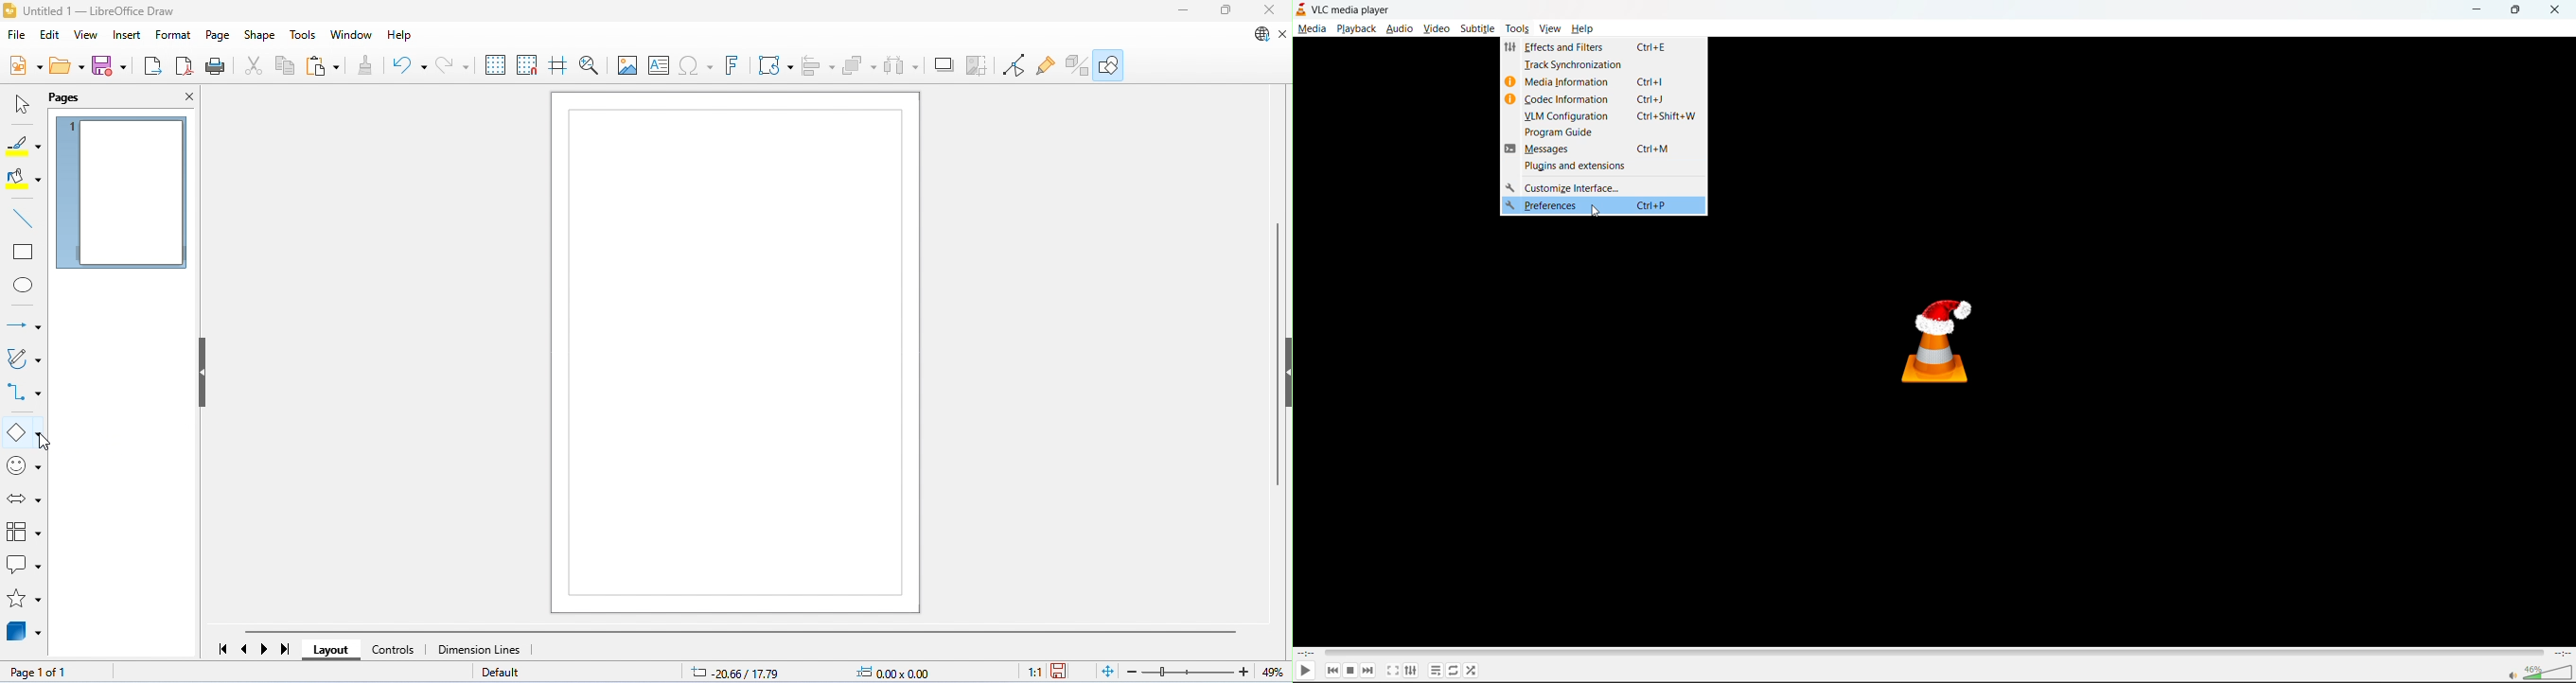 Image resolution: width=2576 pixels, height=700 pixels. I want to click on new, so click(25, 66).